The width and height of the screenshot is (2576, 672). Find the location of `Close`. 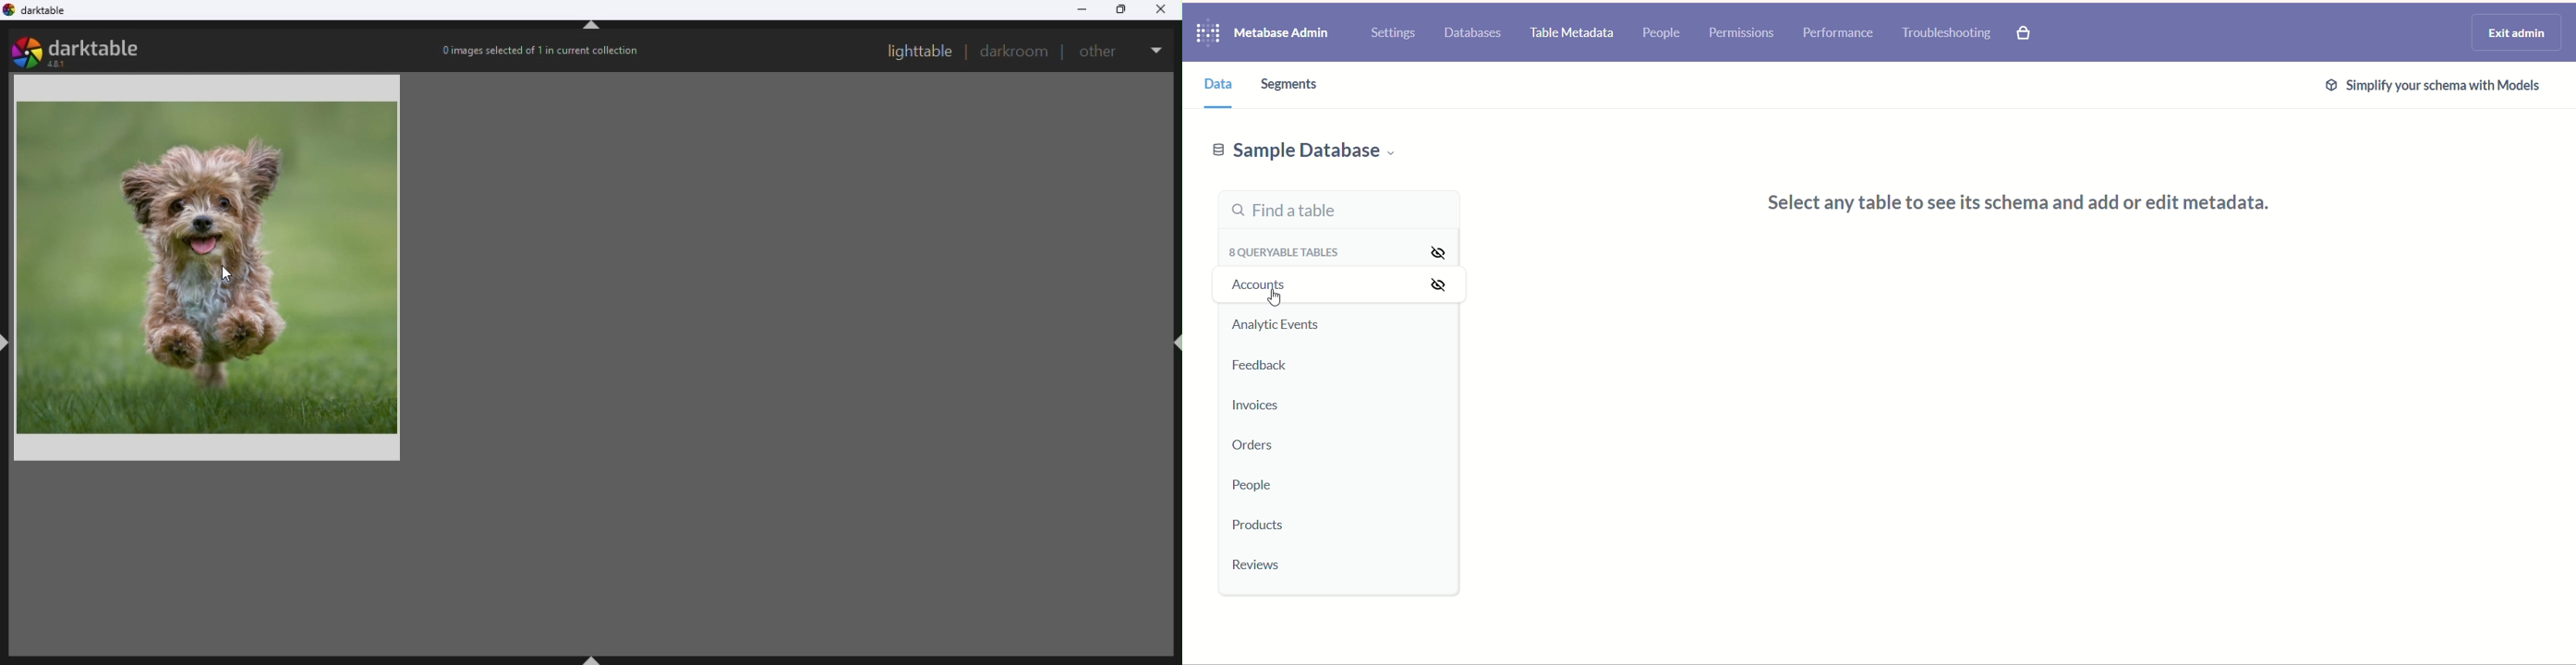

Close is located at coordinates (1166, 9).